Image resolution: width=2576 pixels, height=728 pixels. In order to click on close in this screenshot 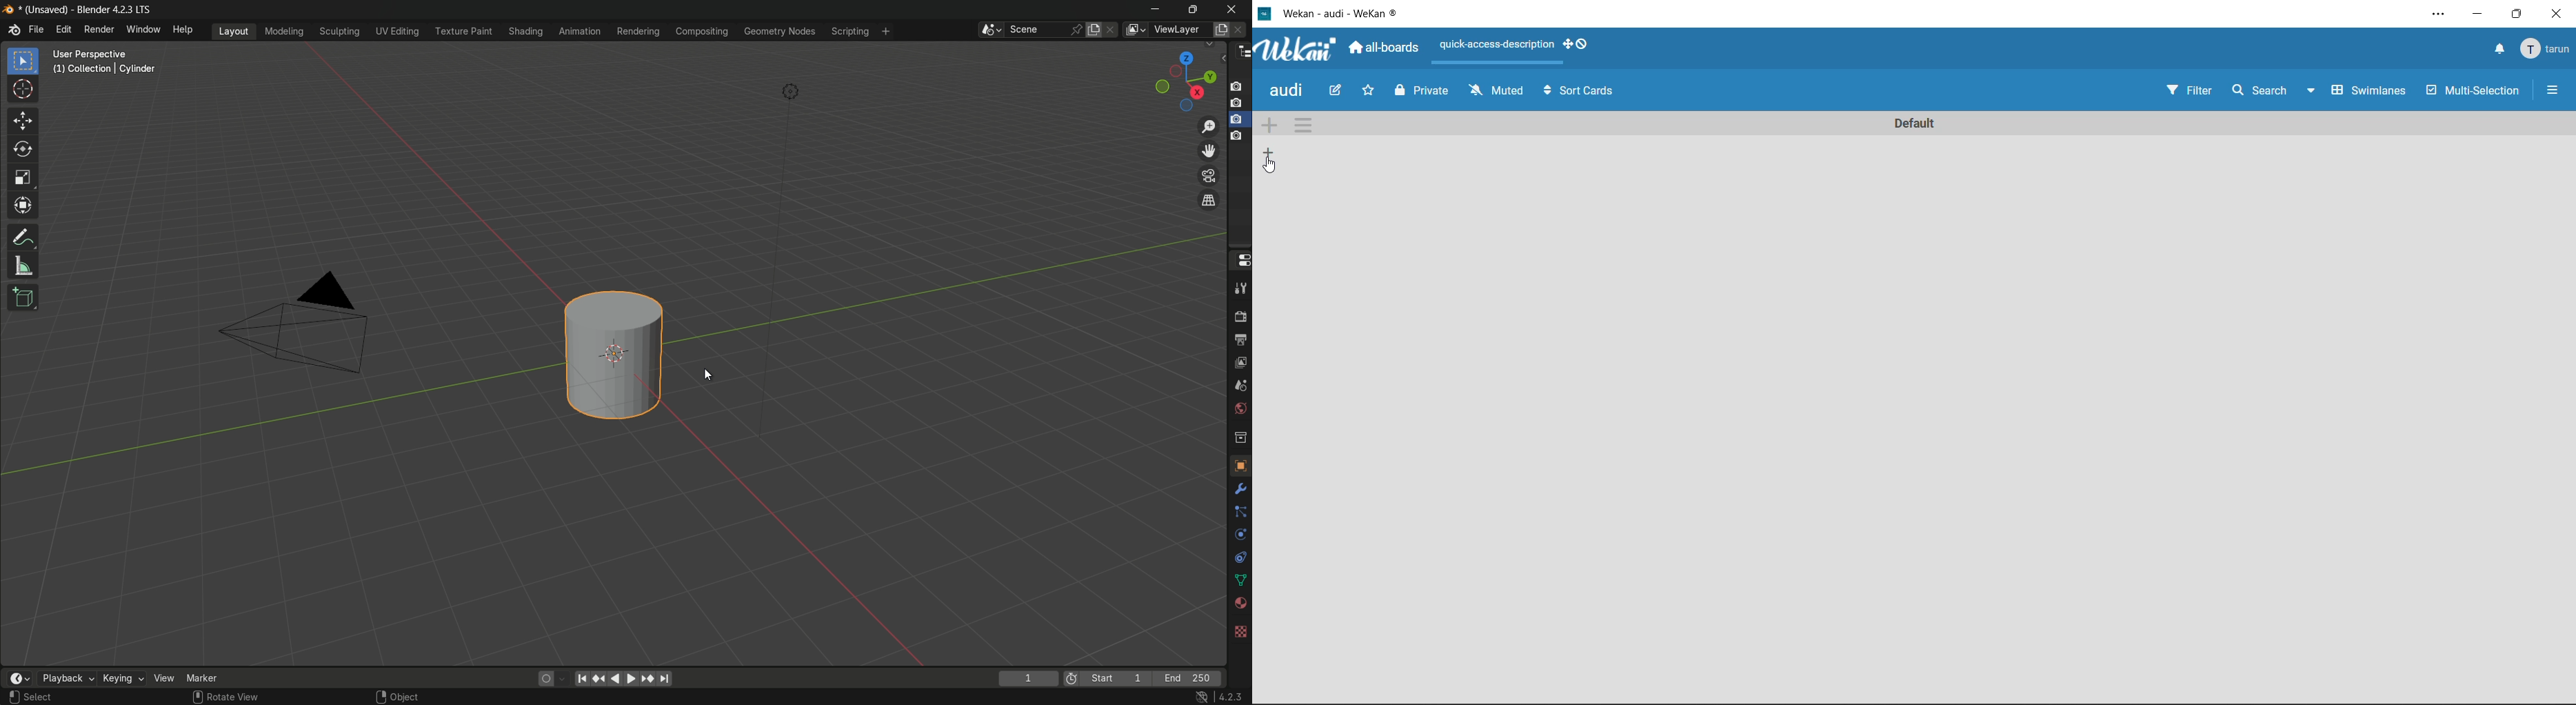, I will do `click(2559, 12)`.